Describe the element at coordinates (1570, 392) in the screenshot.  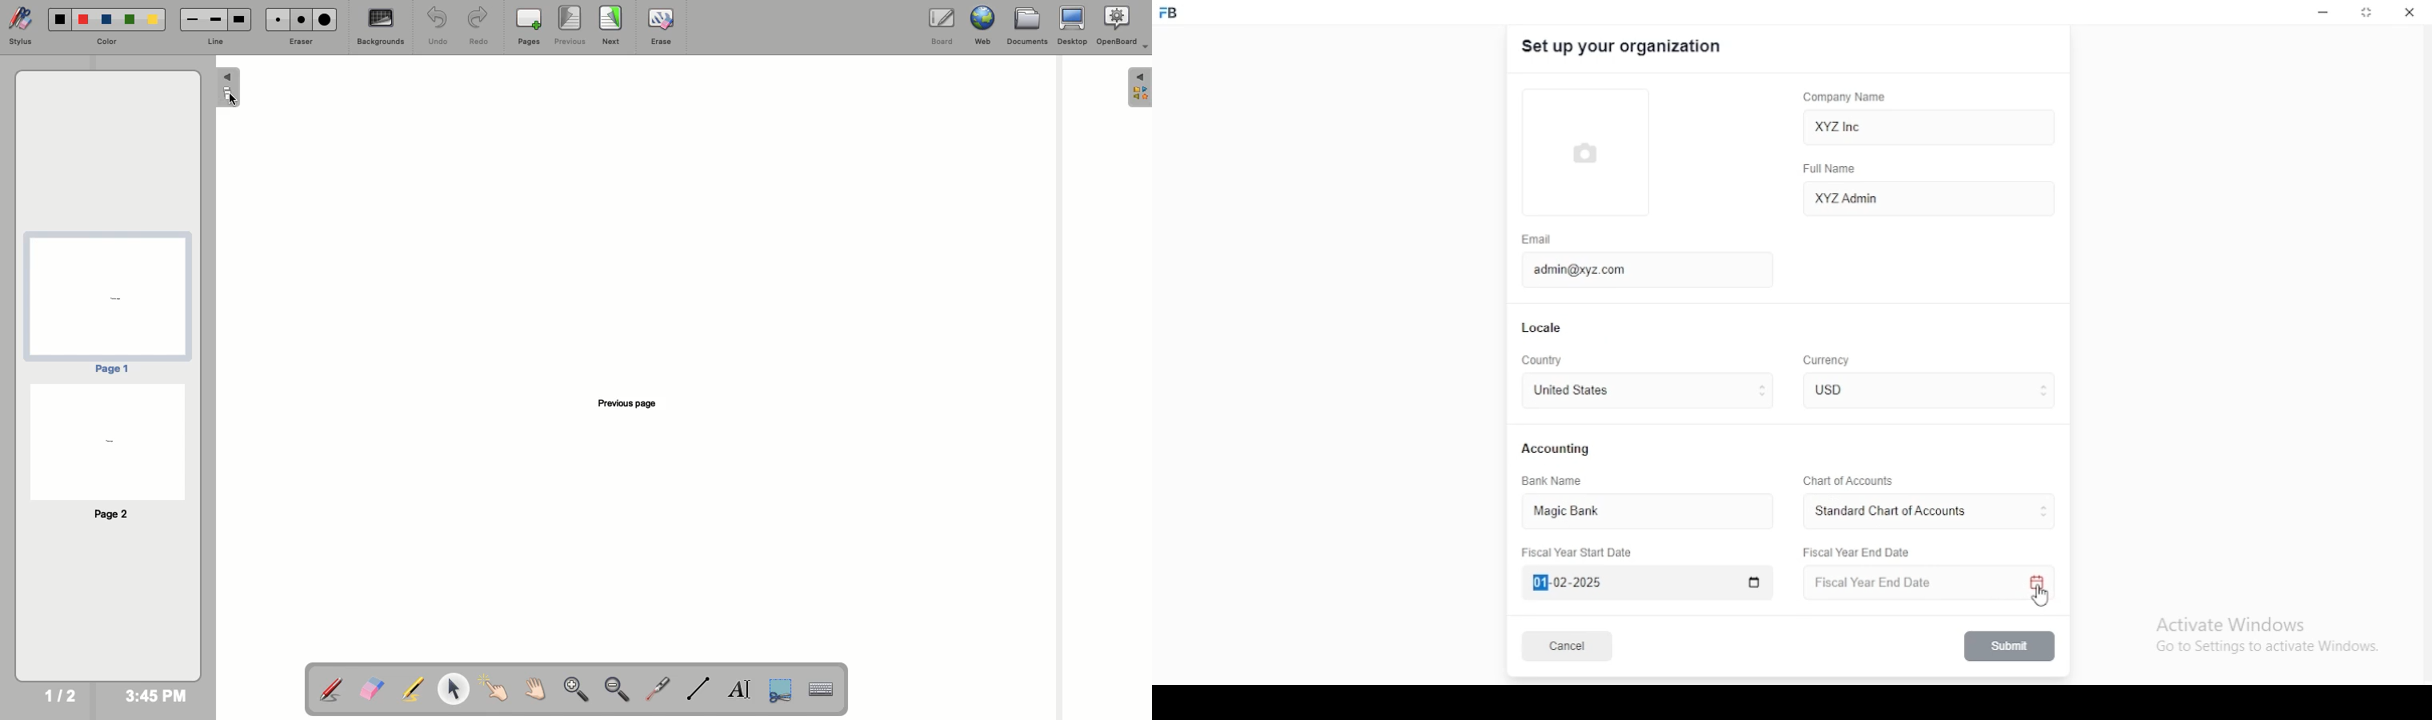
I see `united states` at that location.